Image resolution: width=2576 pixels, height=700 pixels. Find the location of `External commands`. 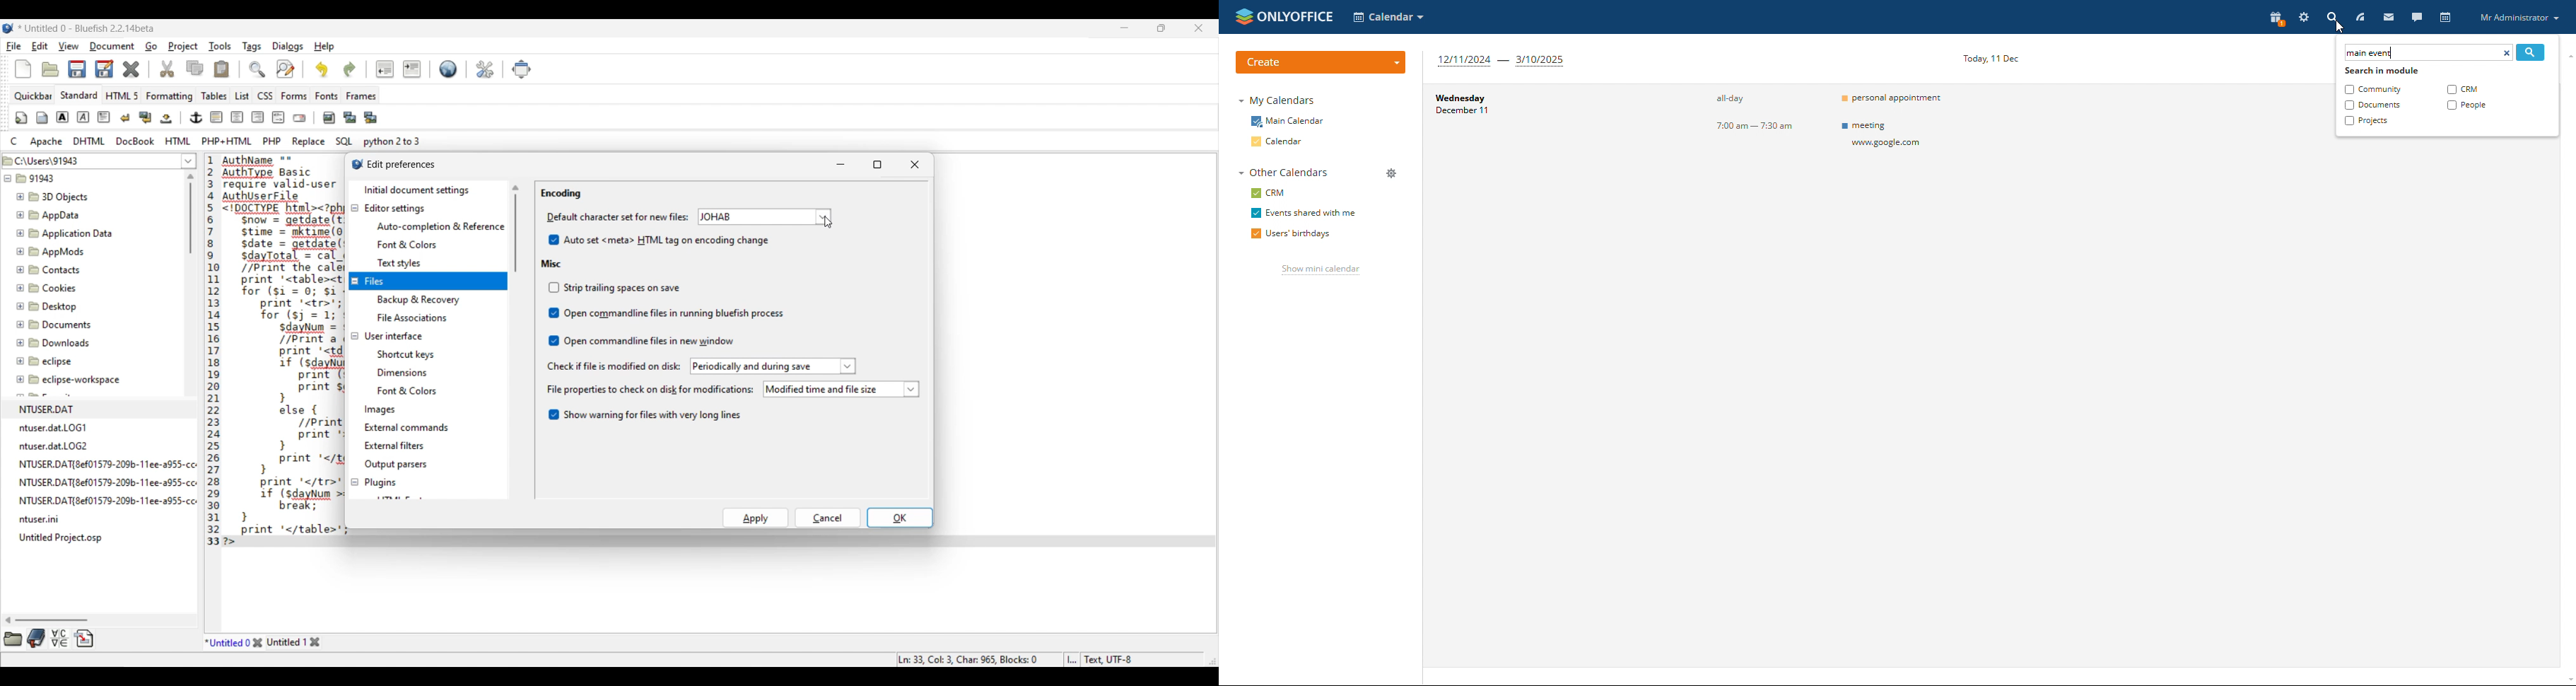

External commands is located at coordinates (408, 427).